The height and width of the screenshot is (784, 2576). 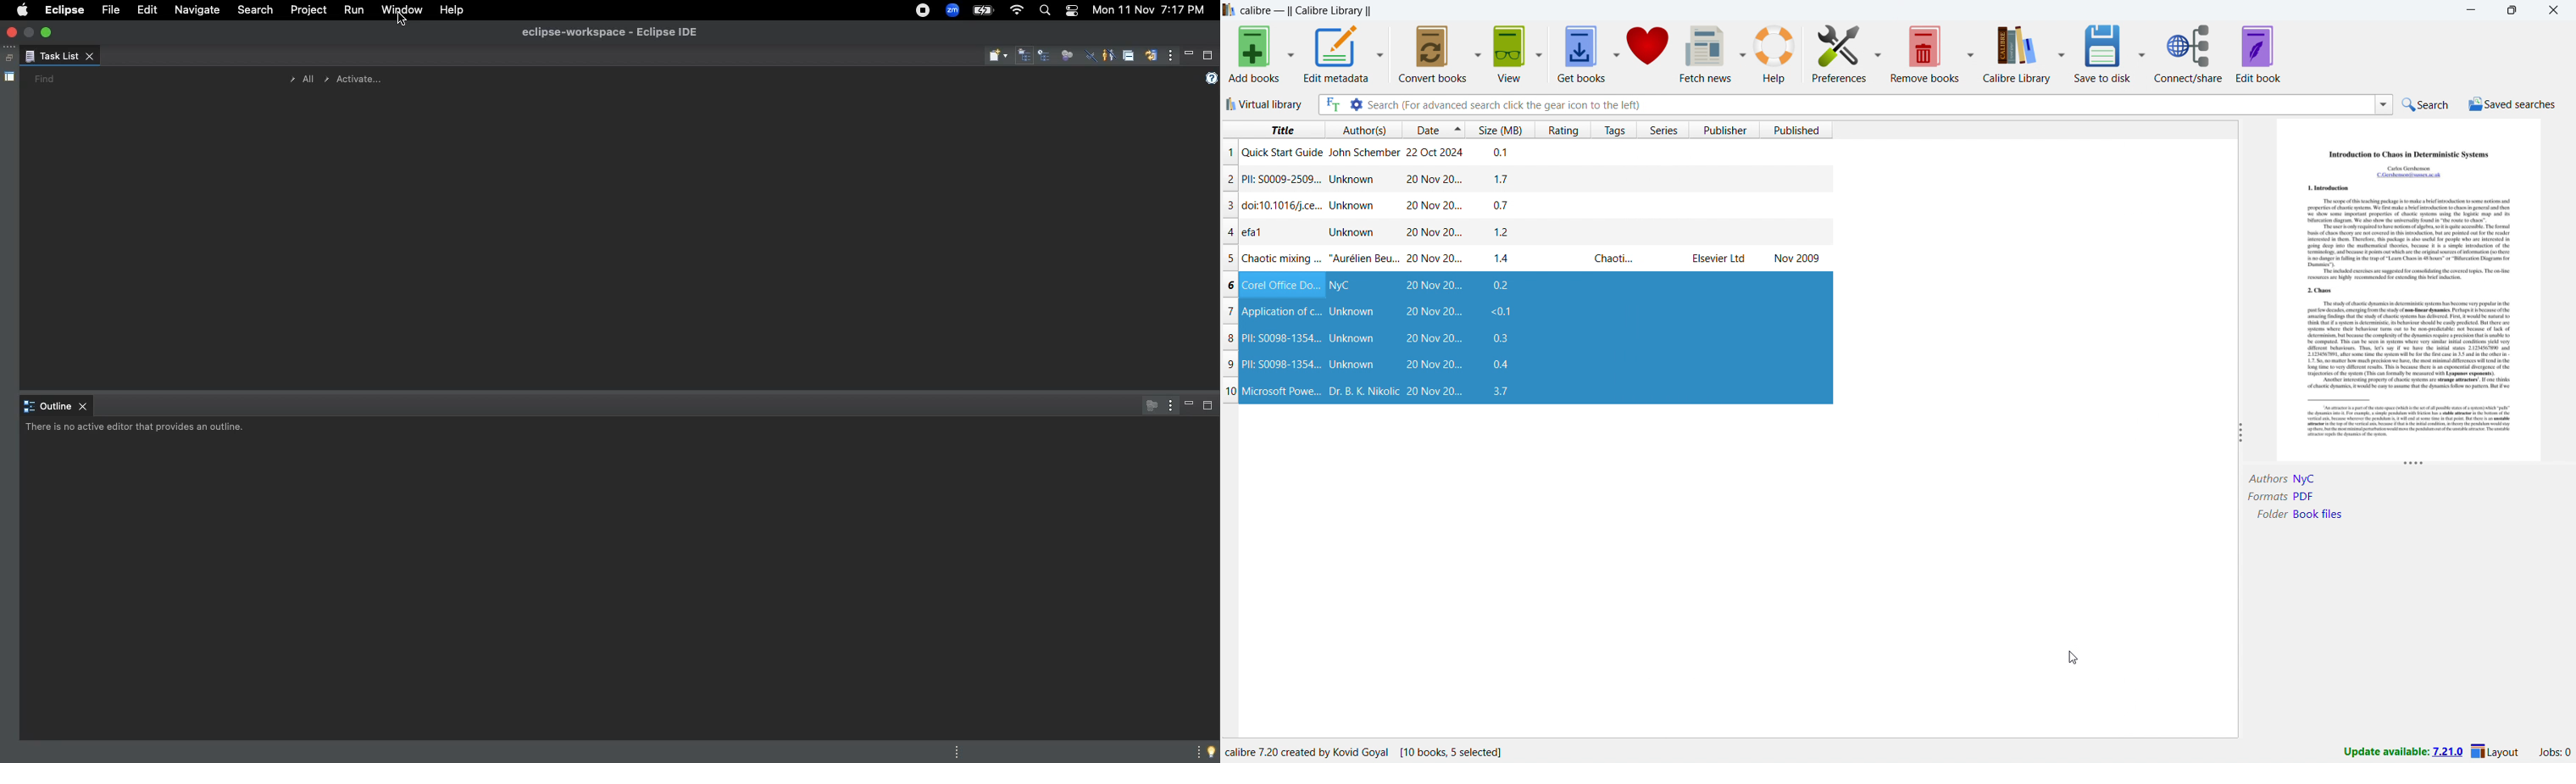 I want to click on double click to open book details window, so click(x=2411, y=288).